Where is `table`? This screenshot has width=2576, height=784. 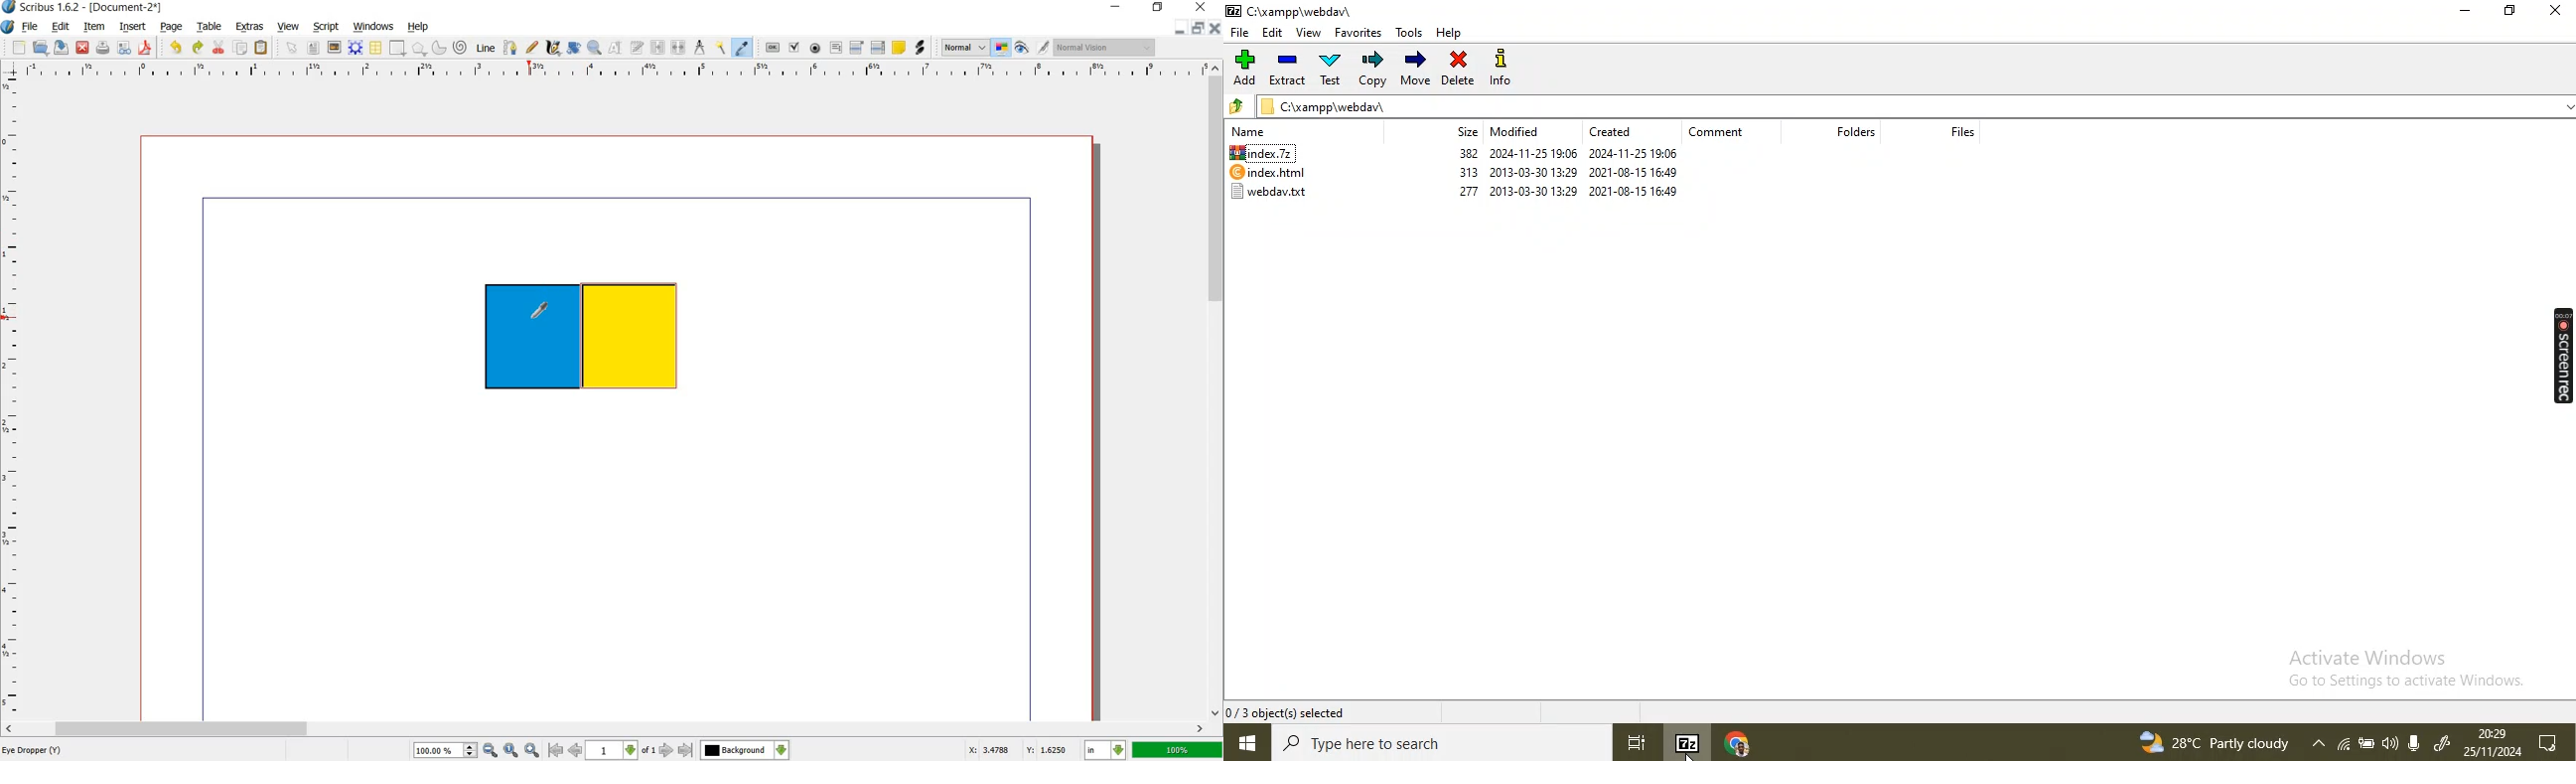 table is located at coordinates (377, 47).